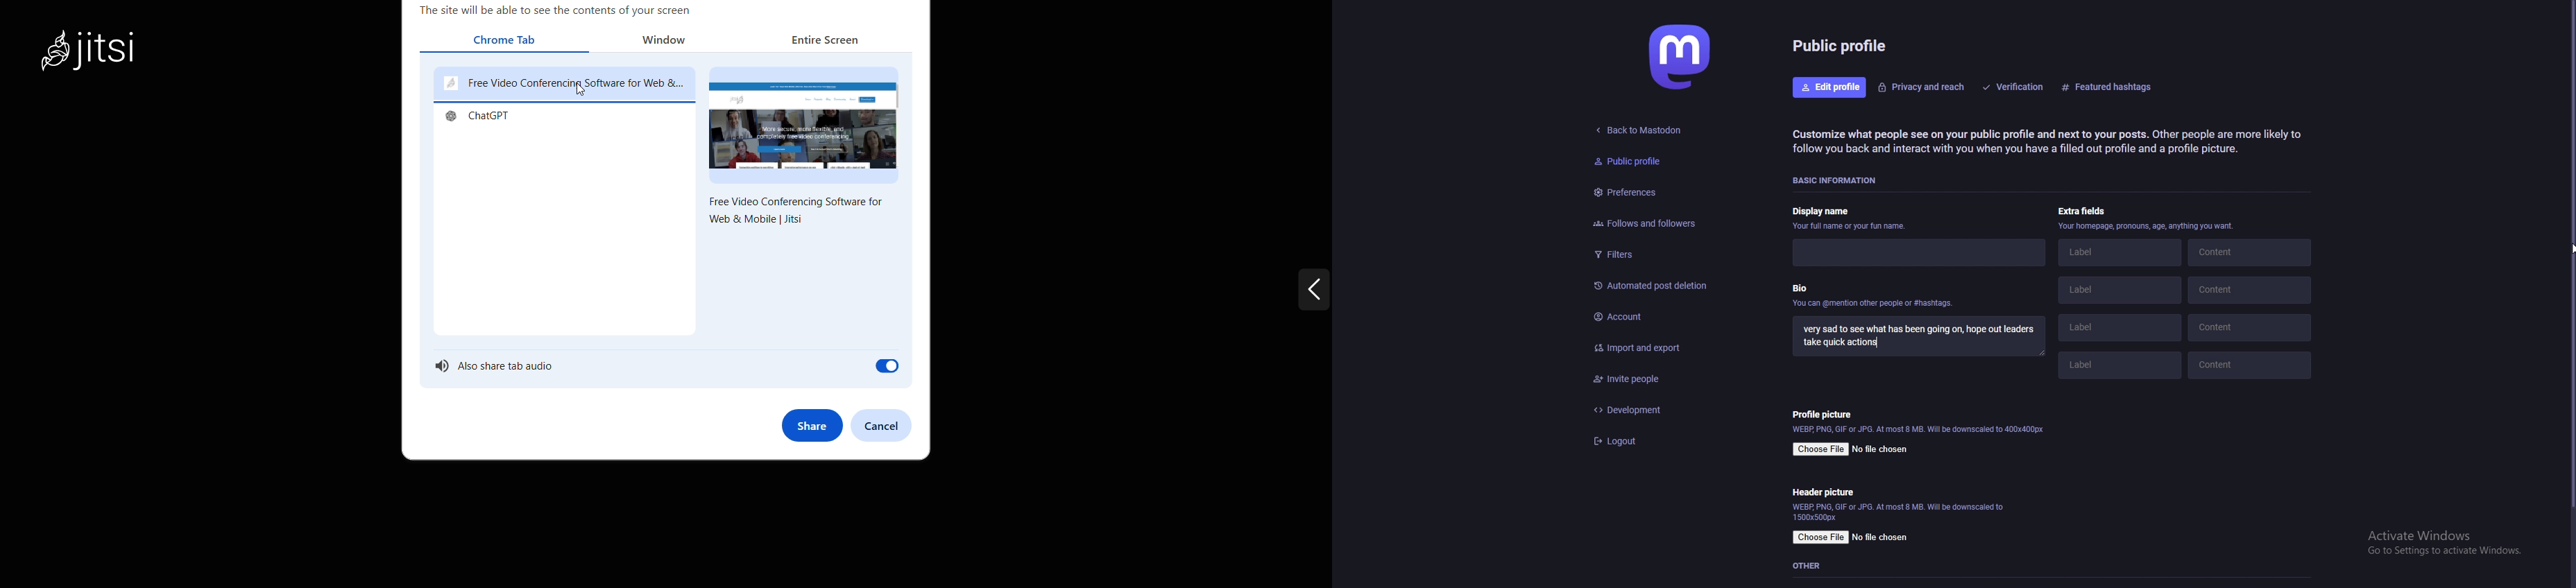 The image size is (2576, 588). Describe the element at coordinates (1660, 287) in the screenshot. I see `automated post deletion` at that location.